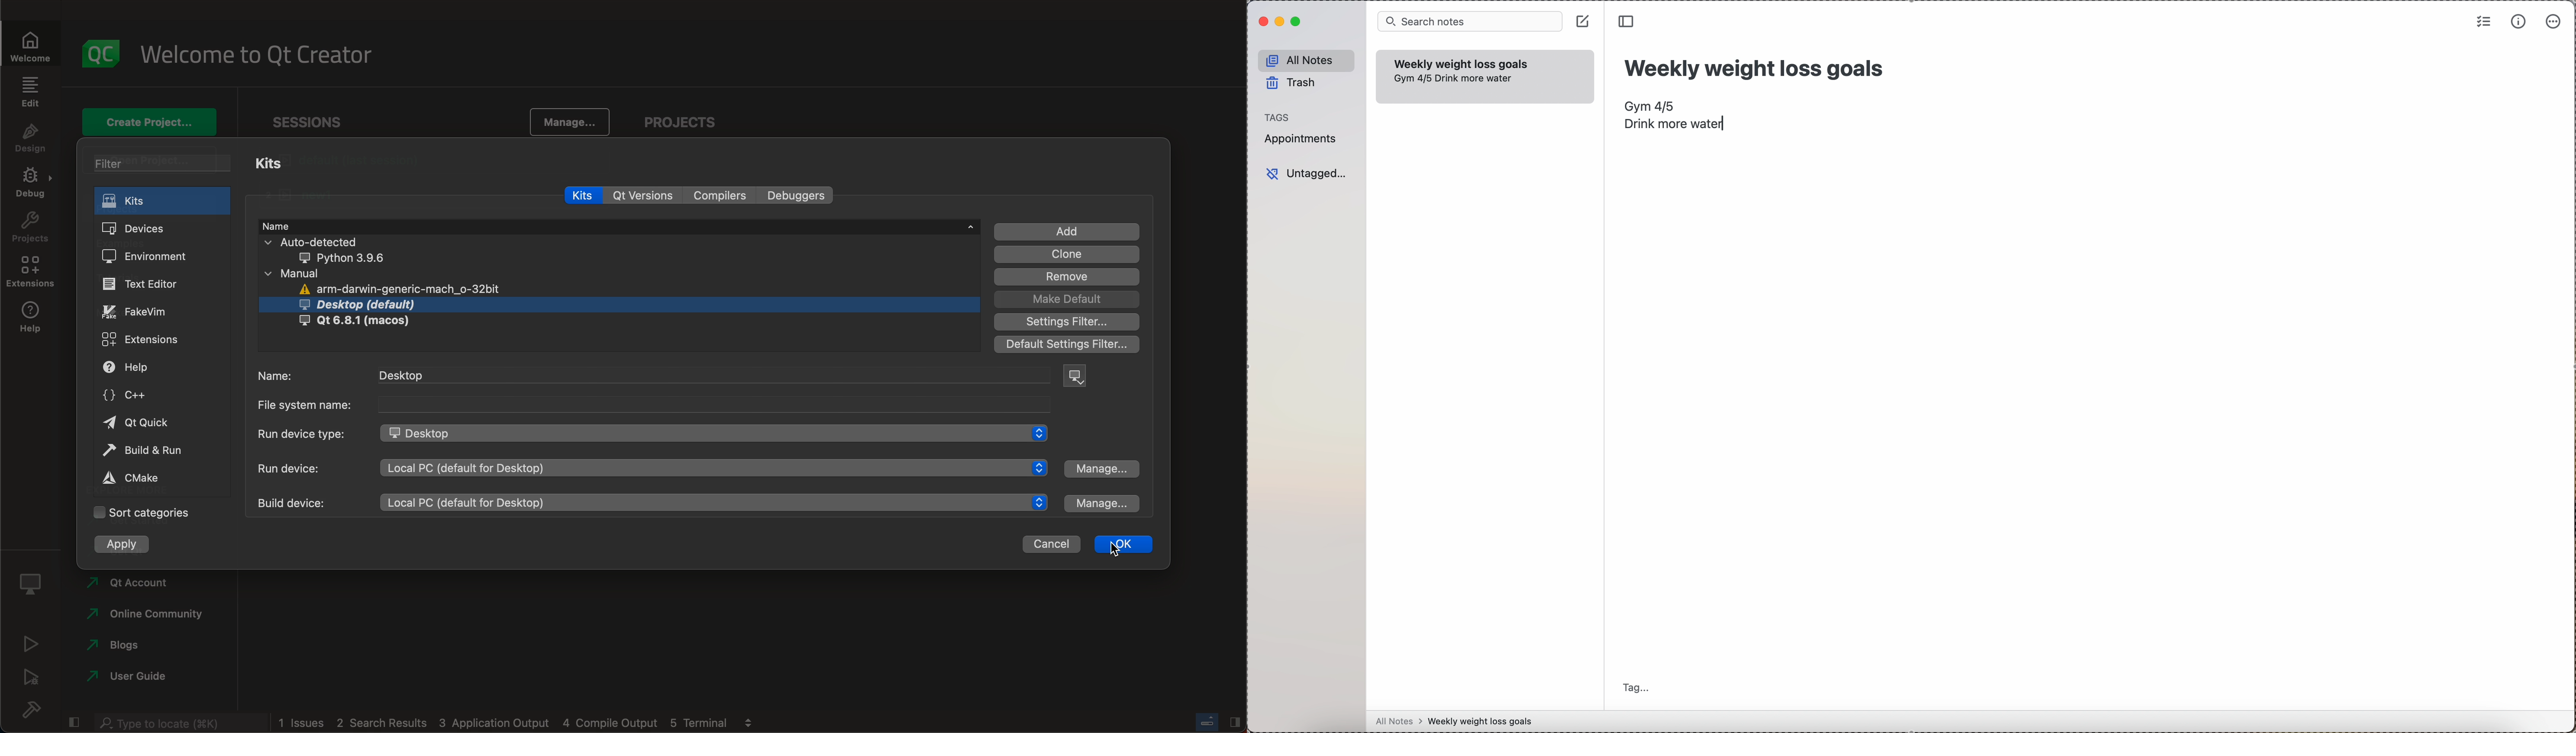 This screenshot has width=2576, height=756. Describe the element at coordinates (1757, 66) in the screenshot. I see `title: Weekly weight loss goals` at that location.